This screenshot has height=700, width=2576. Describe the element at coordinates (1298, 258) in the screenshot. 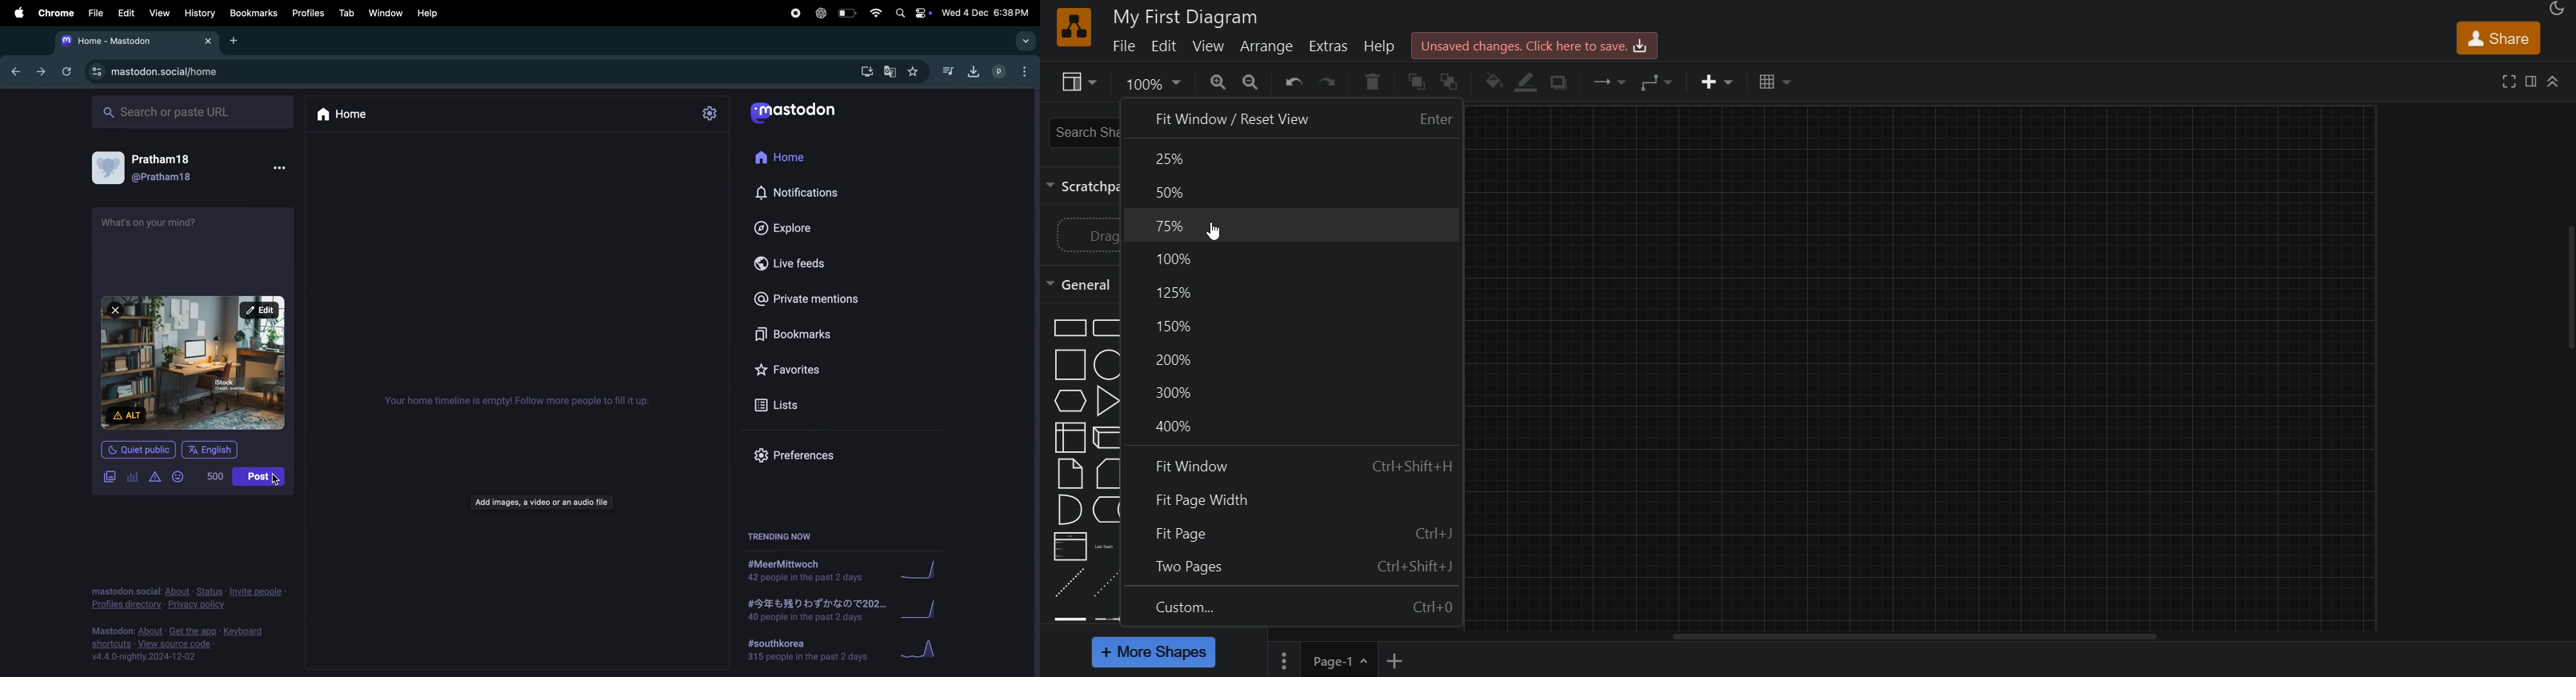

I see `100%` at that location.